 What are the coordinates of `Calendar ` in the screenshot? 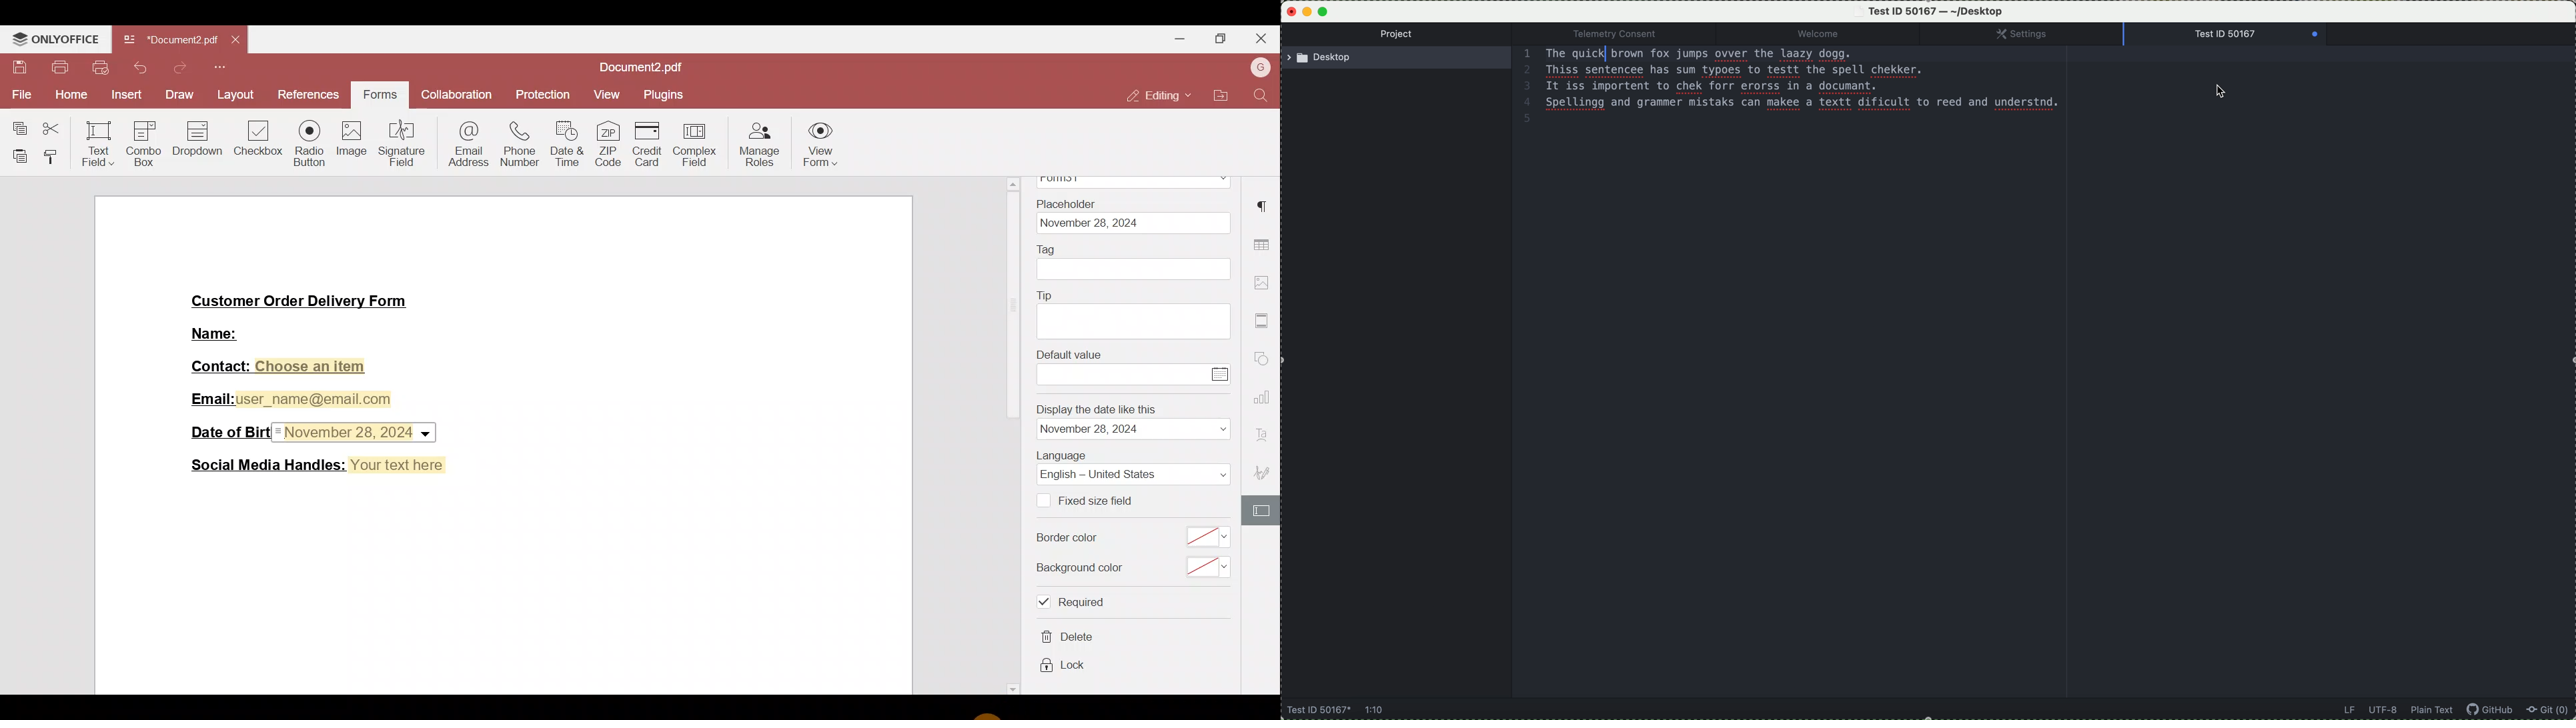 It's located at (1220, 373).